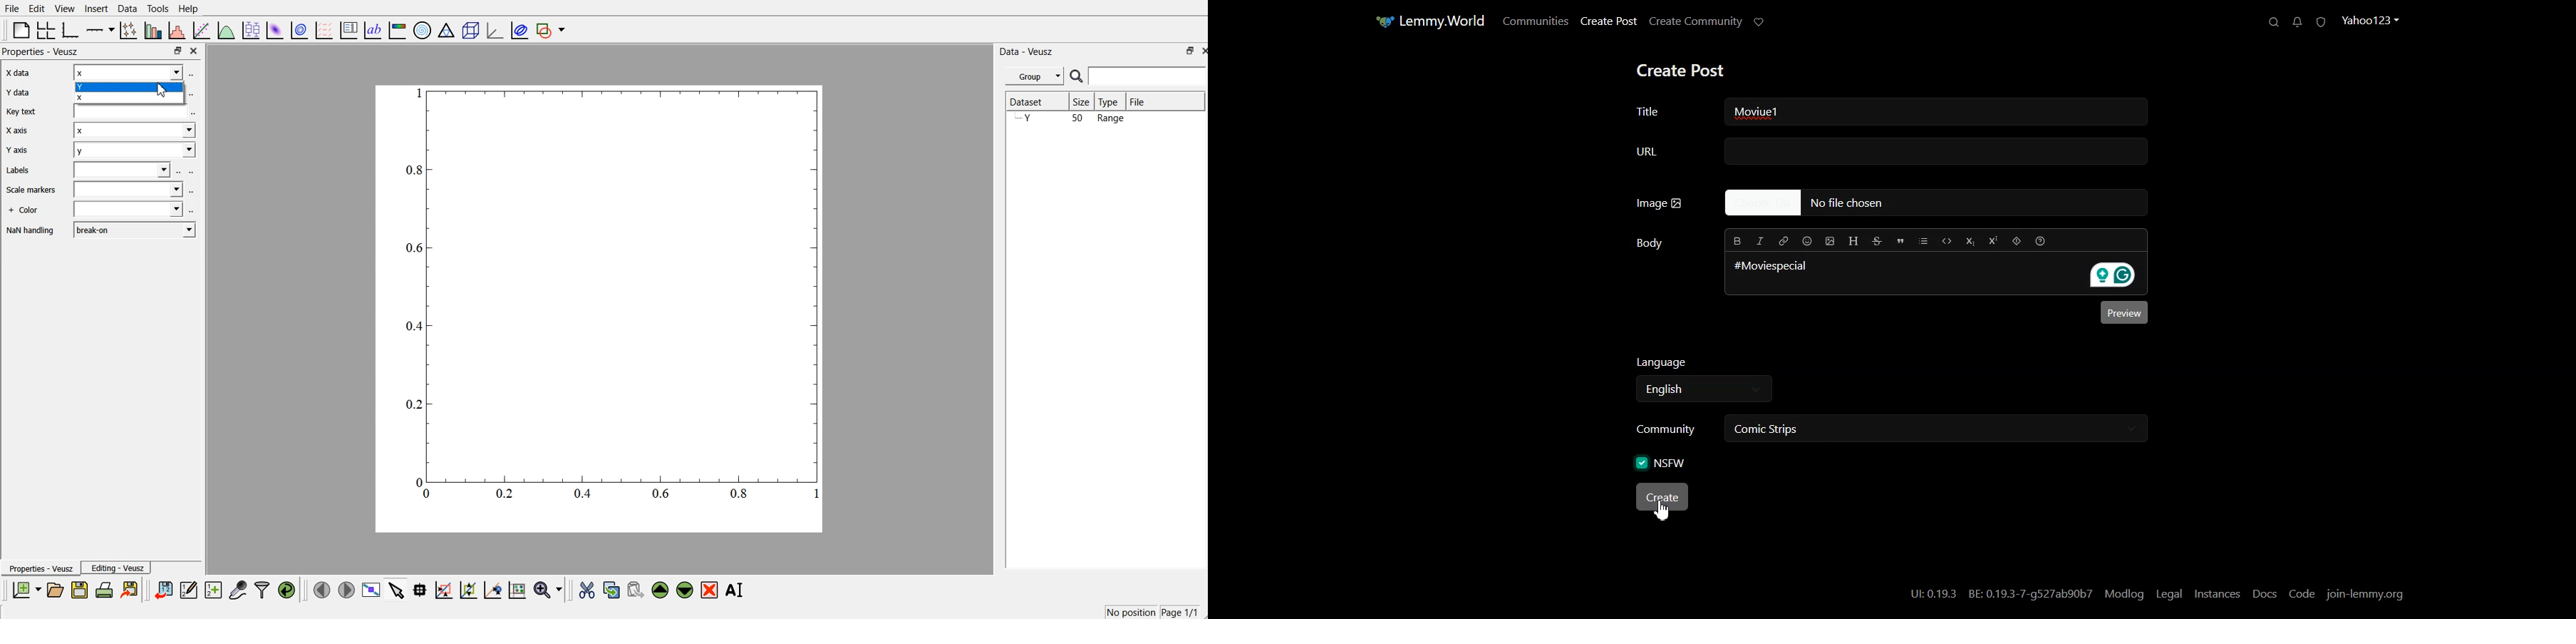  Describe the element at coordinates (37, 8) in the screenshot. I see `Edit` at that location.